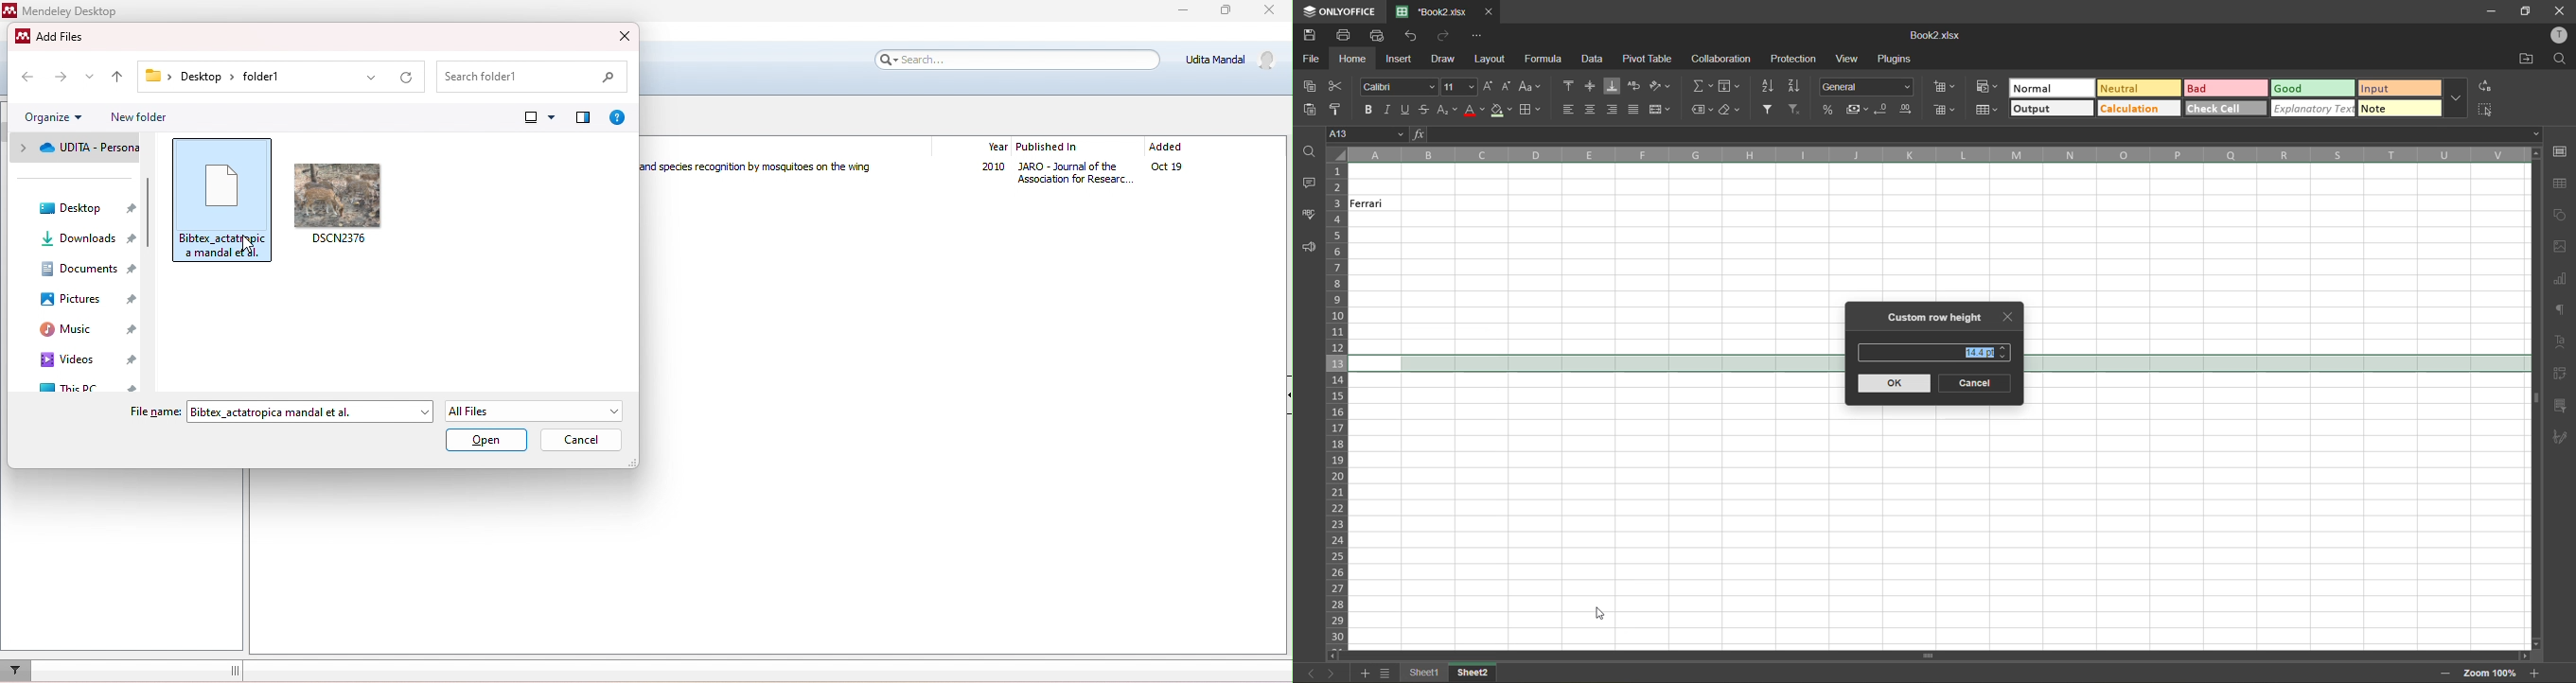  What do you see at coordinates (485, 440) in the screenshot?
I see `open` at bounding box center [485, 440].